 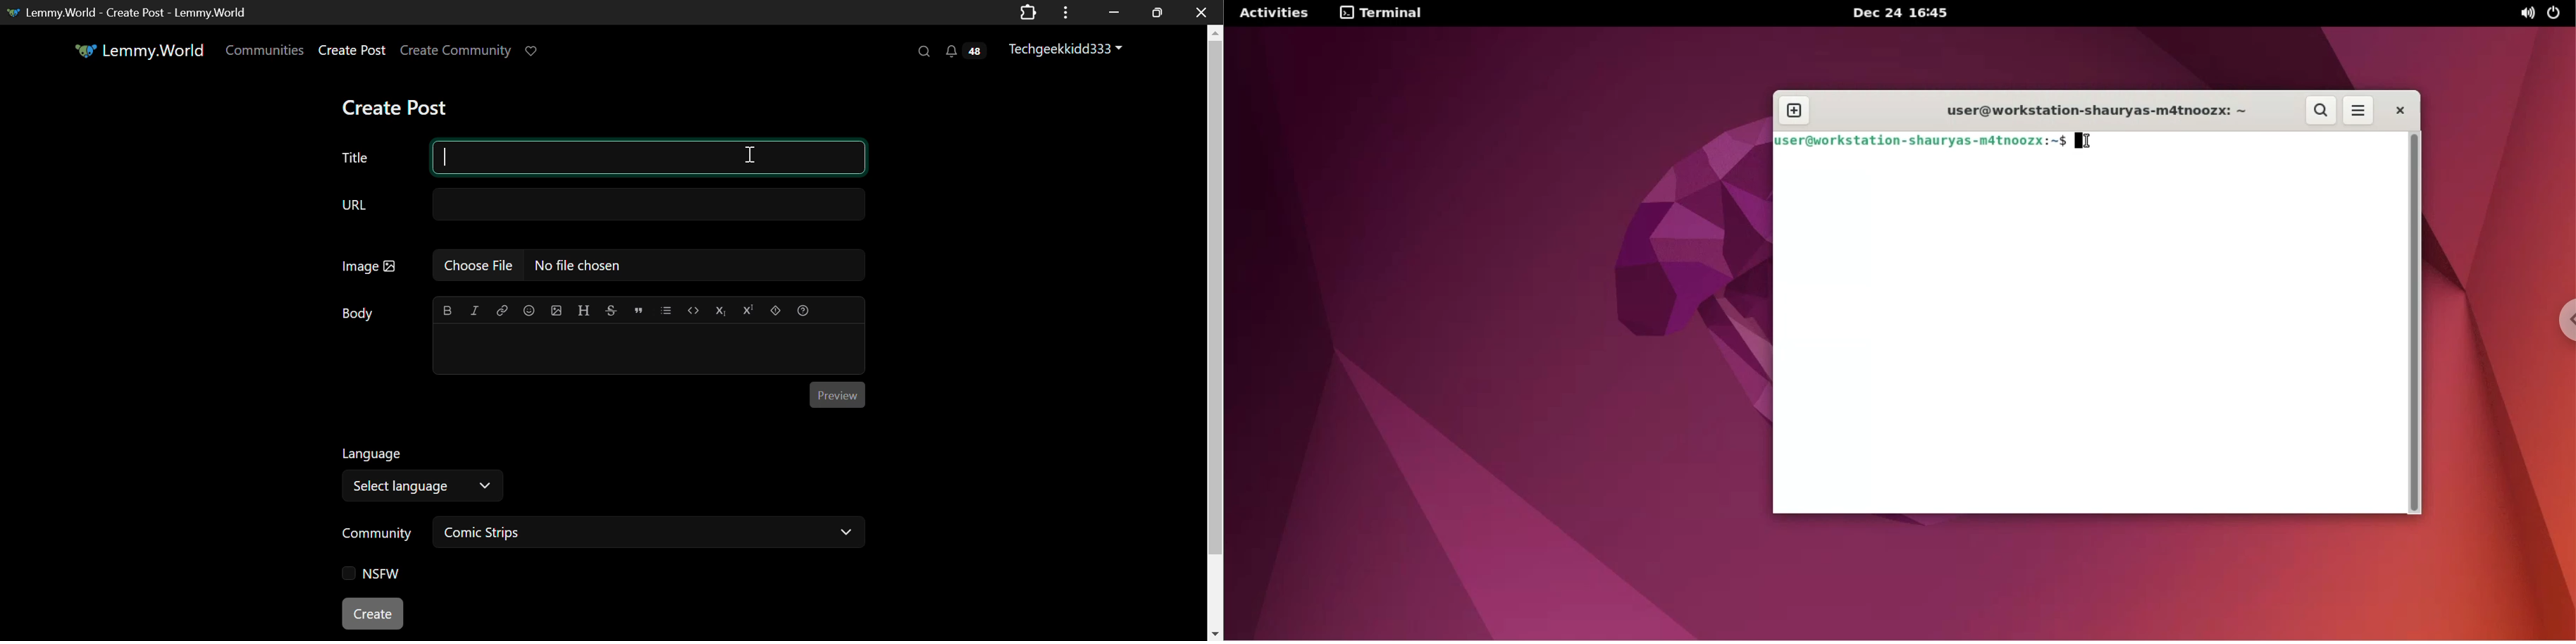 I want to click on header, so click(x=583, y=311).